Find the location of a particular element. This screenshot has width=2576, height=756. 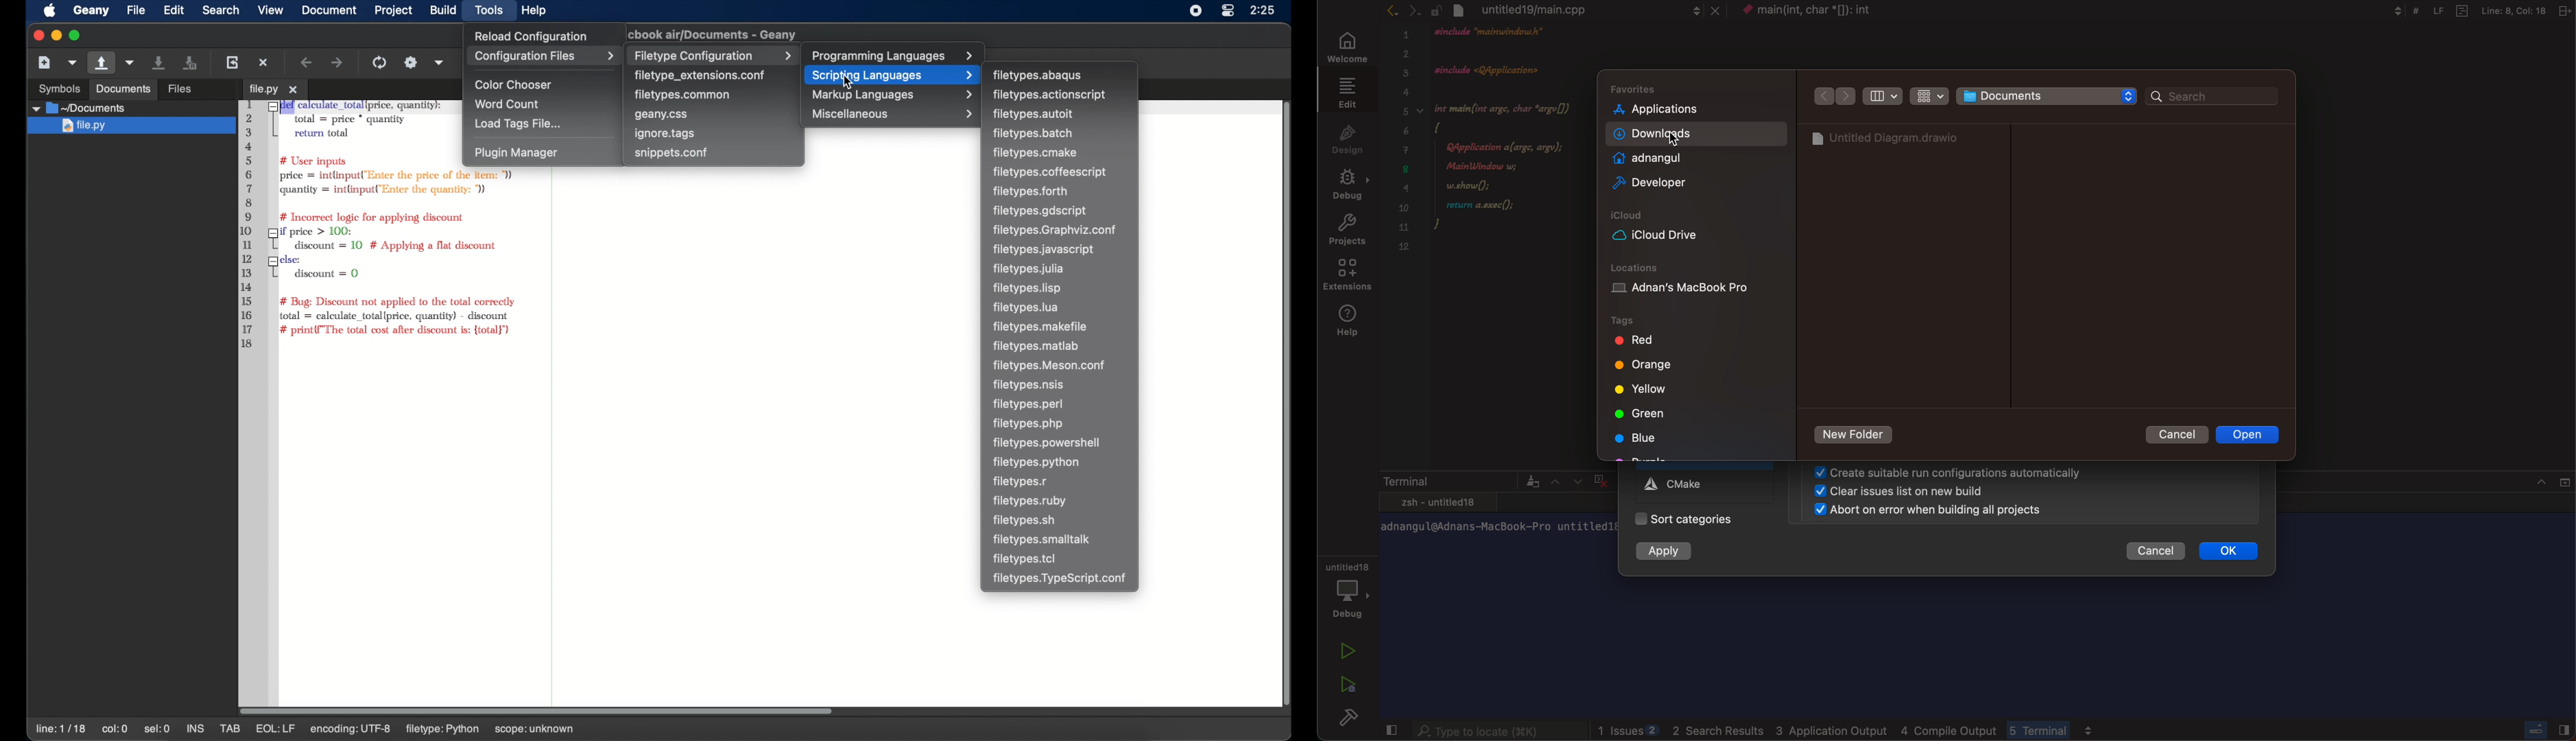

cmake is located at coordinates (1678, 483).